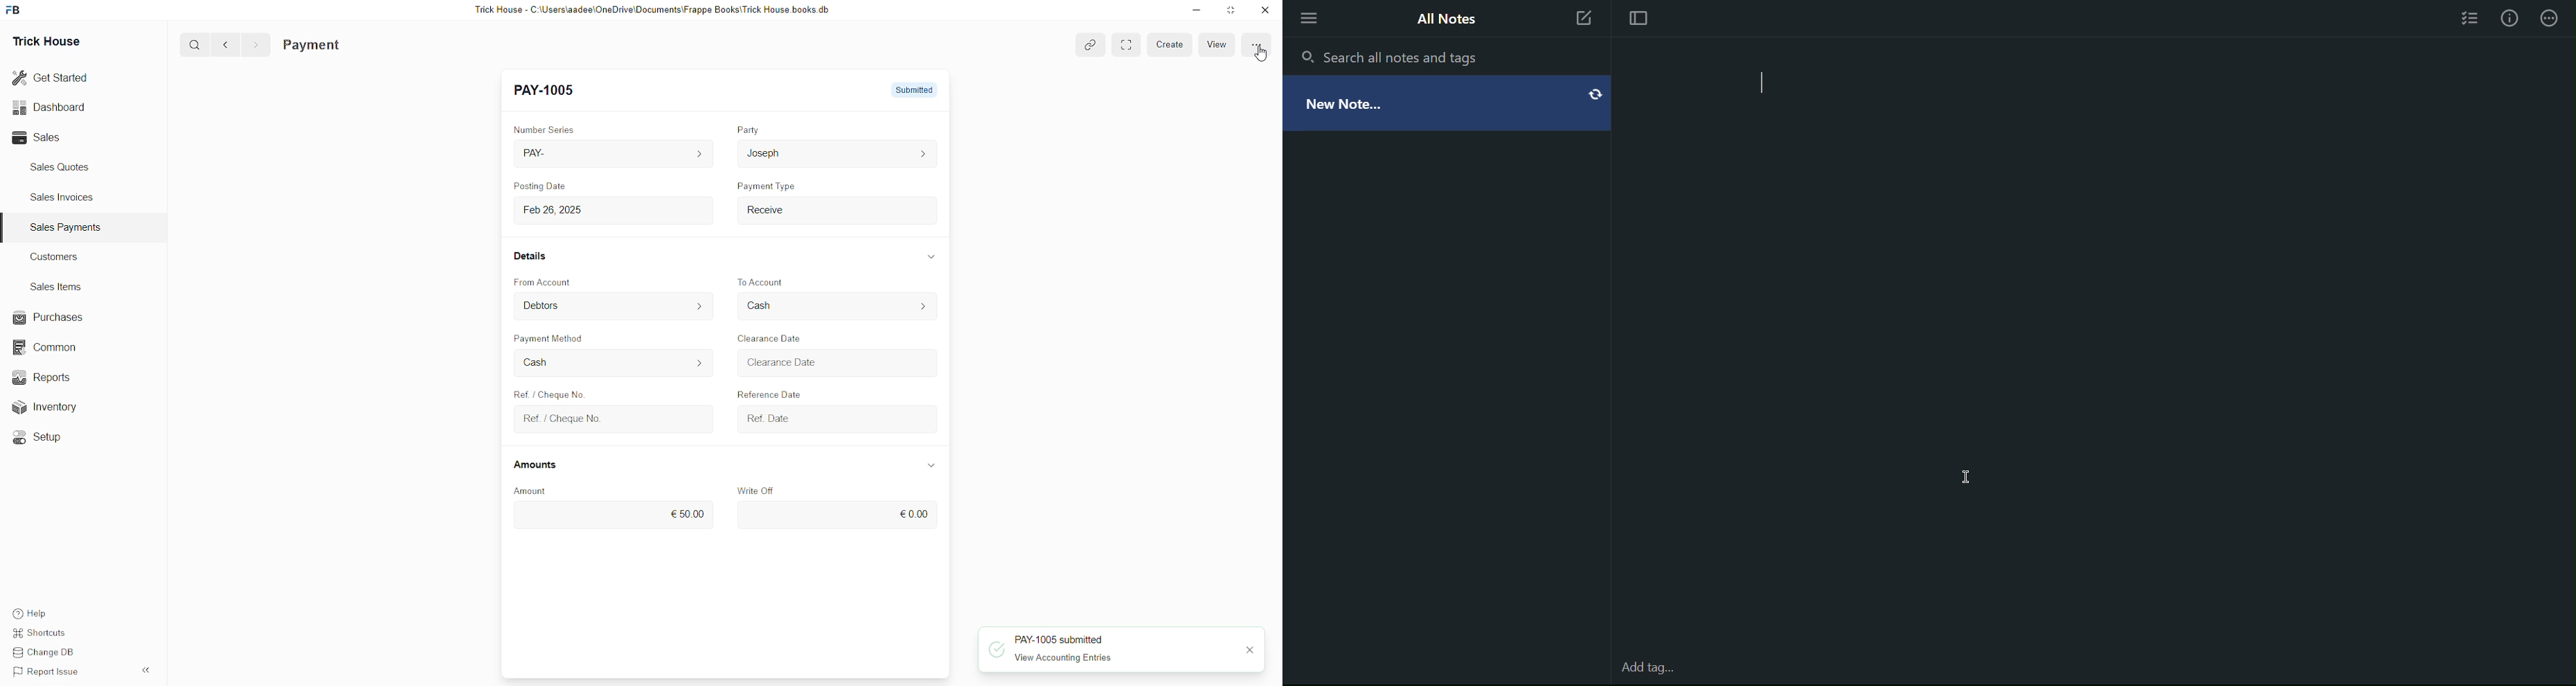 The width and height of the screenshot is (2576, 700). I want to click on Ref. / Cheque No., so click(548, 392).